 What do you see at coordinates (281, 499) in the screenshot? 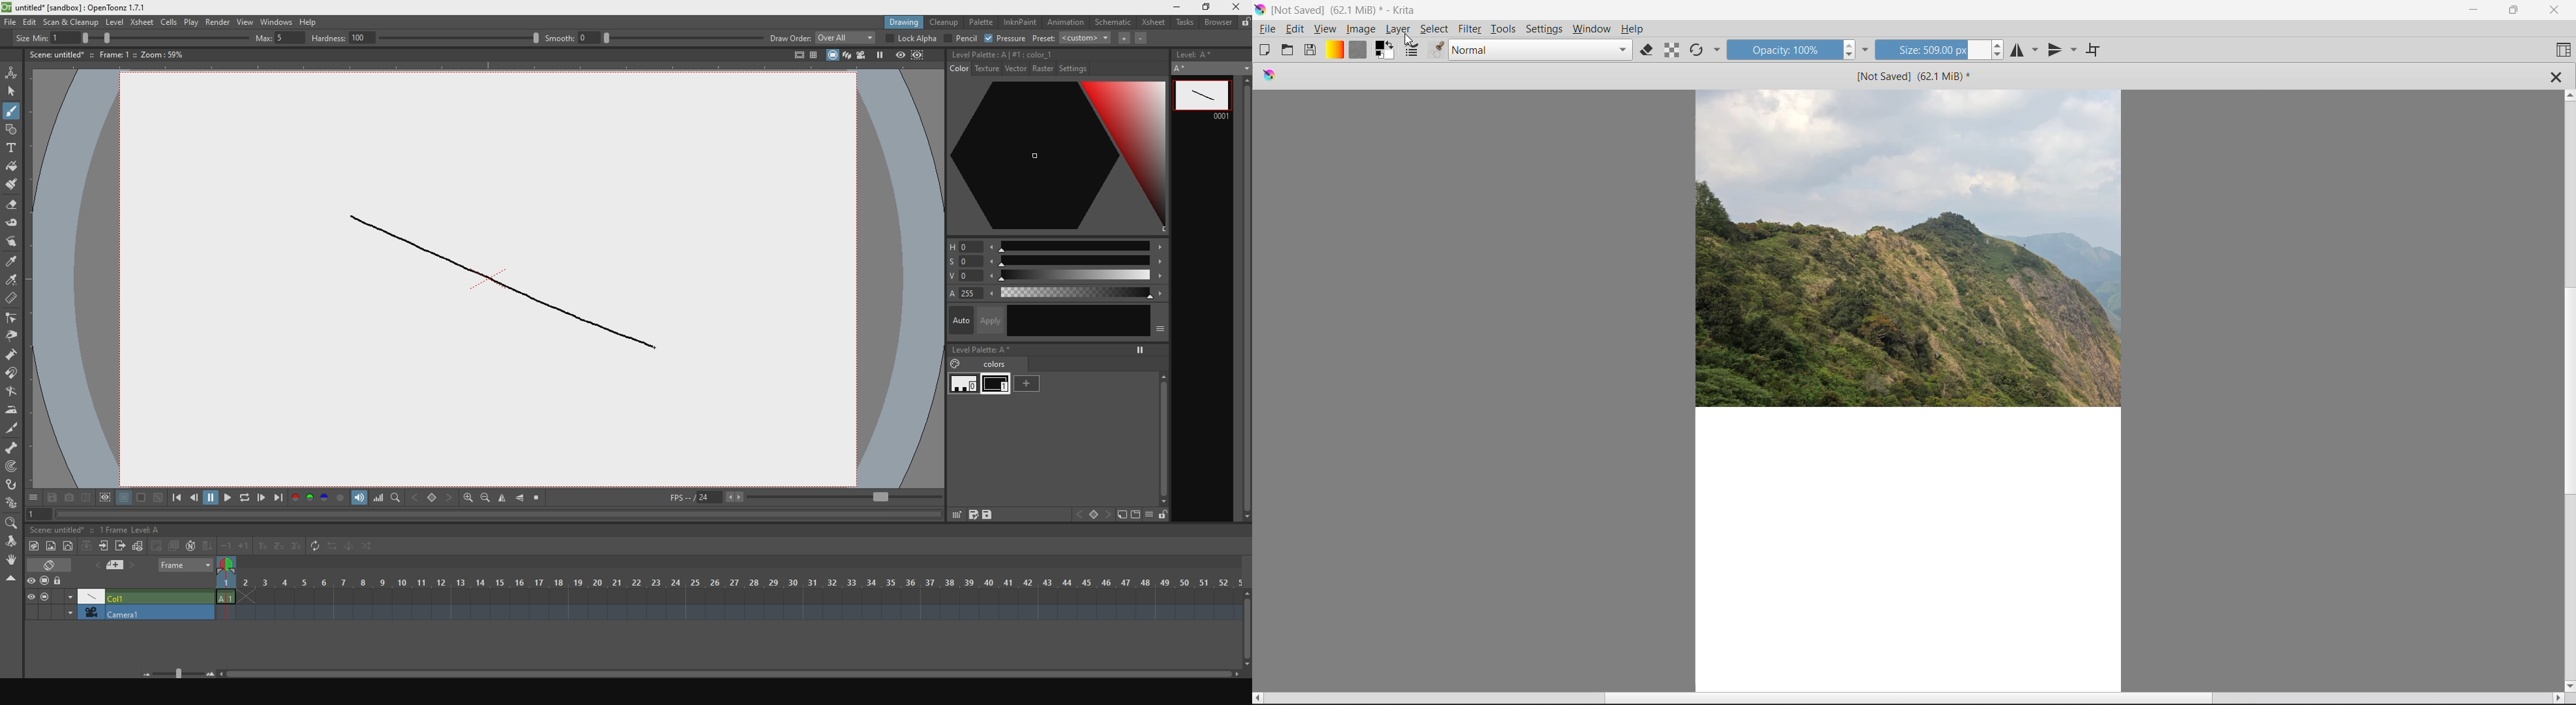
I see `skip to the next point` at bounding box center [281, 499].